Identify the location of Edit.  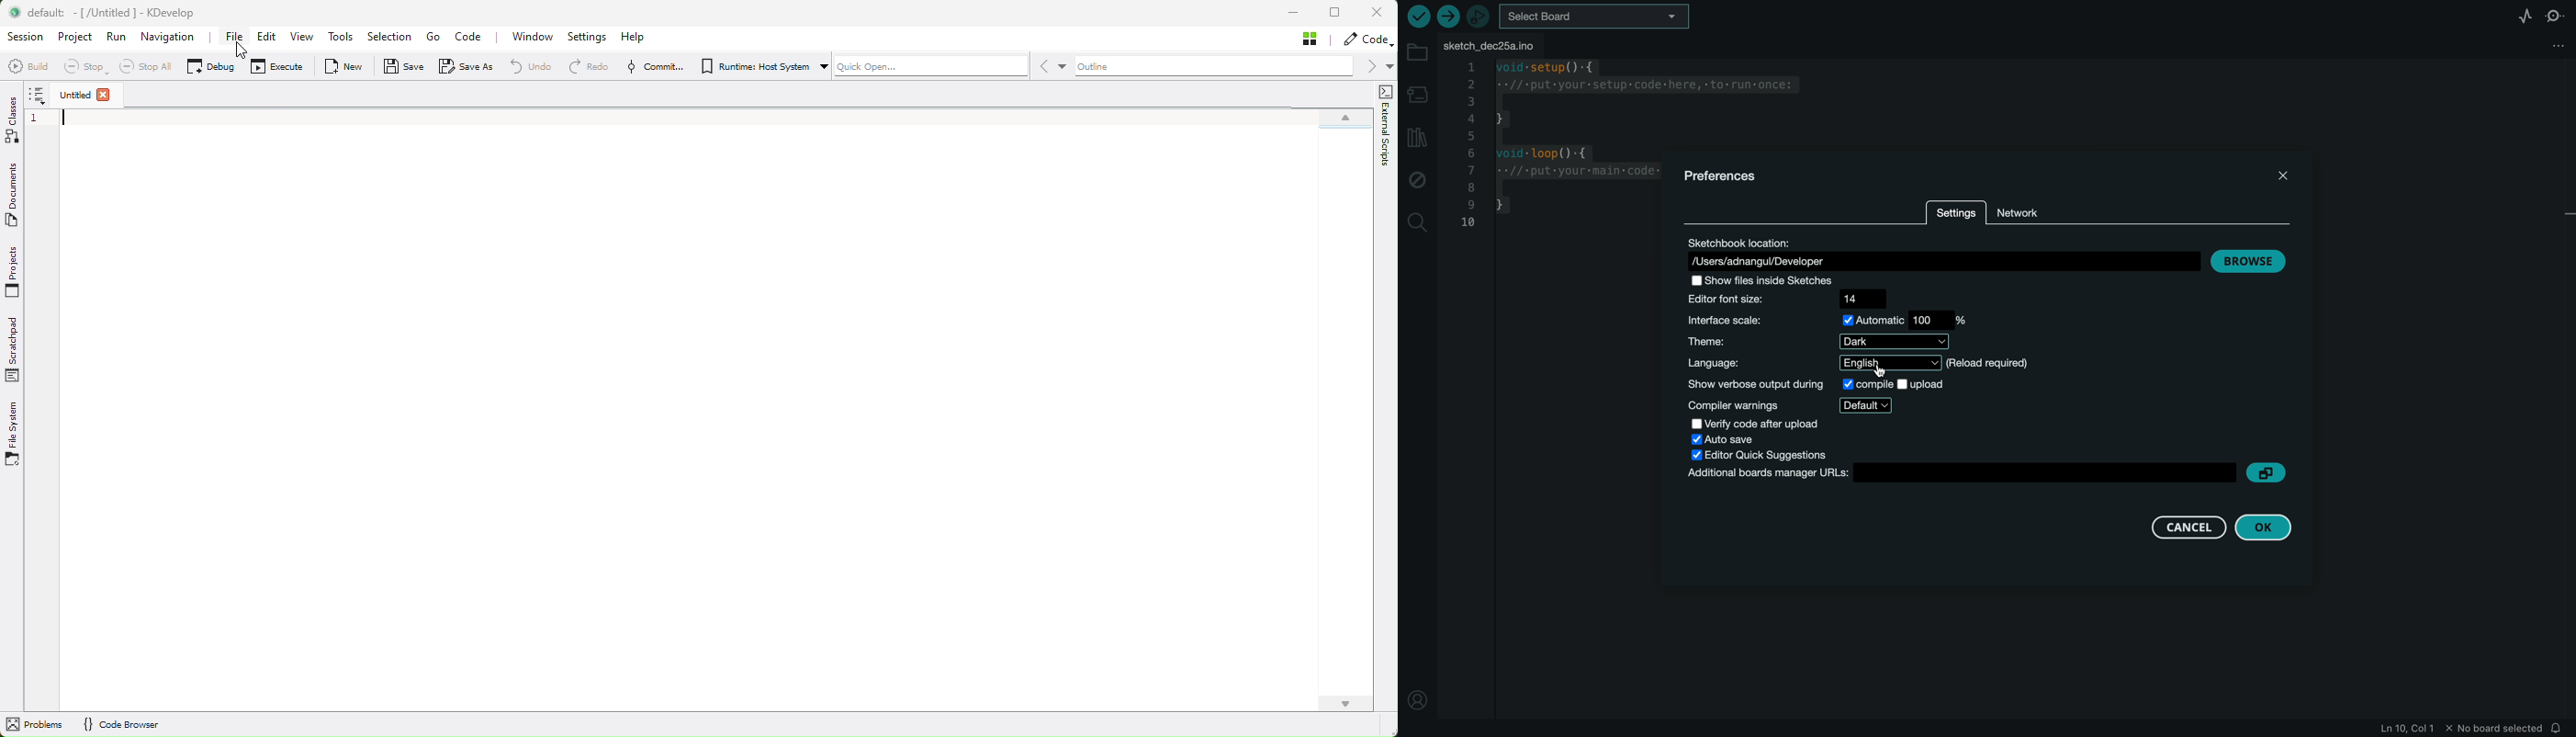
(266, 39).